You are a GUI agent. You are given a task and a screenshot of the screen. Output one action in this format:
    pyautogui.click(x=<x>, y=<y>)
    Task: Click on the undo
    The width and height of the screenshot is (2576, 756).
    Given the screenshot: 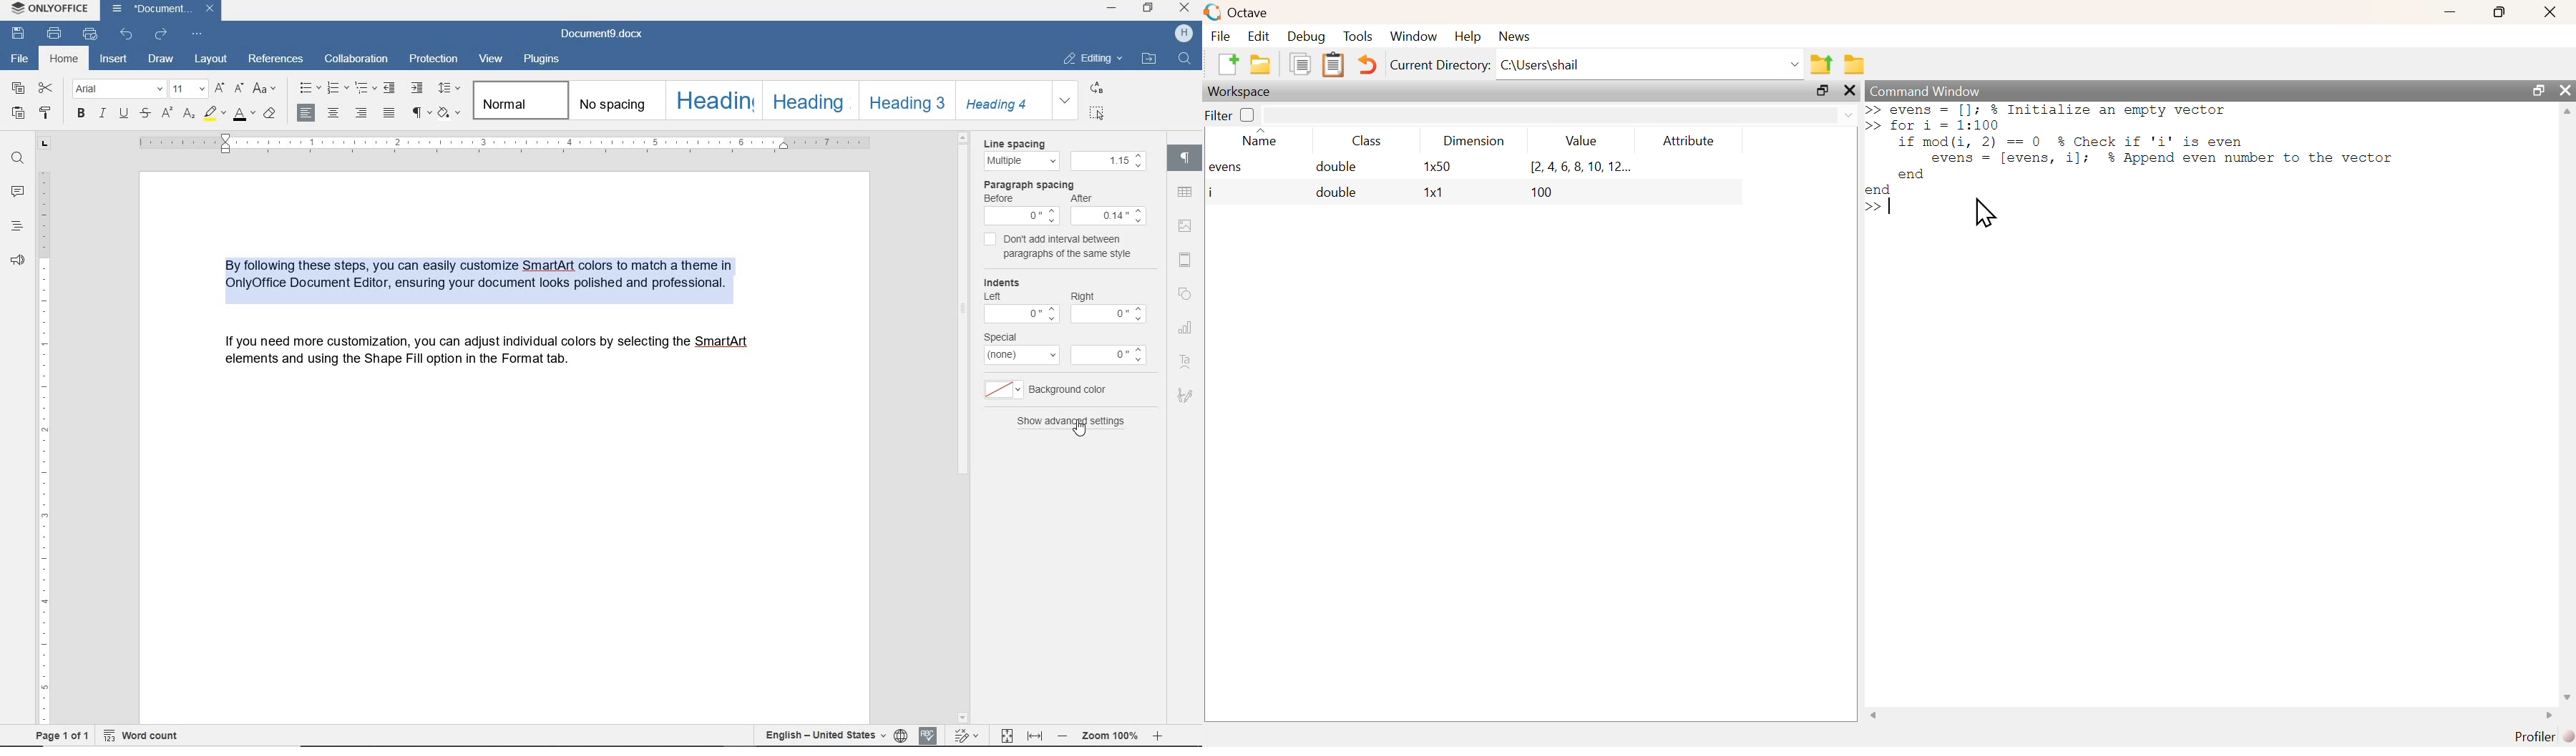 What is the action you would take?
    pyautogui.click(x=126, y=36)
    